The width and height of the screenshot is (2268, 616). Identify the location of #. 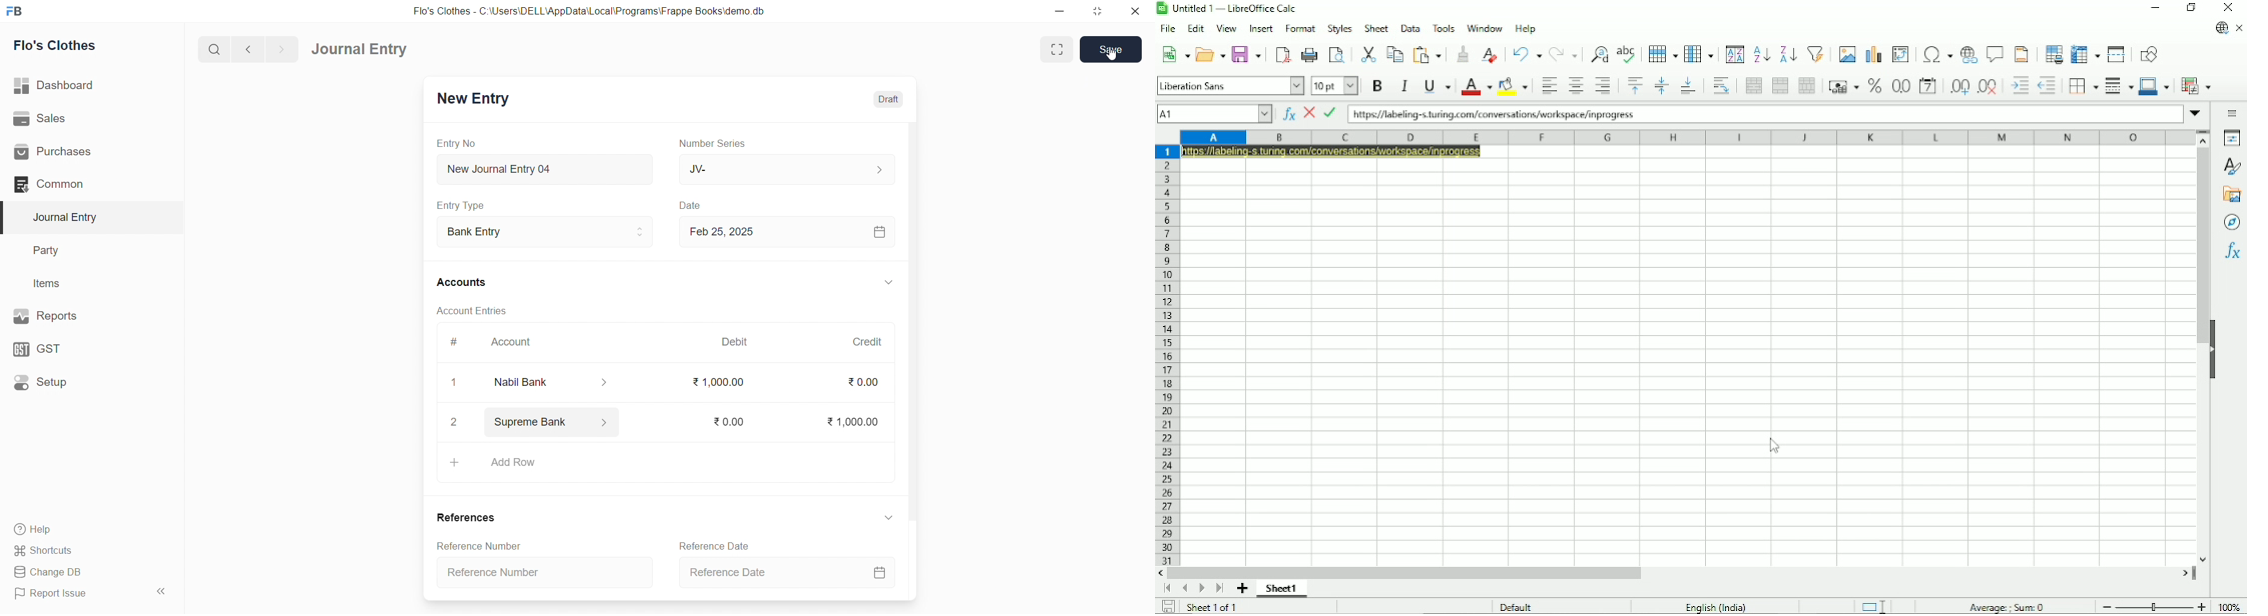
(454, 343).